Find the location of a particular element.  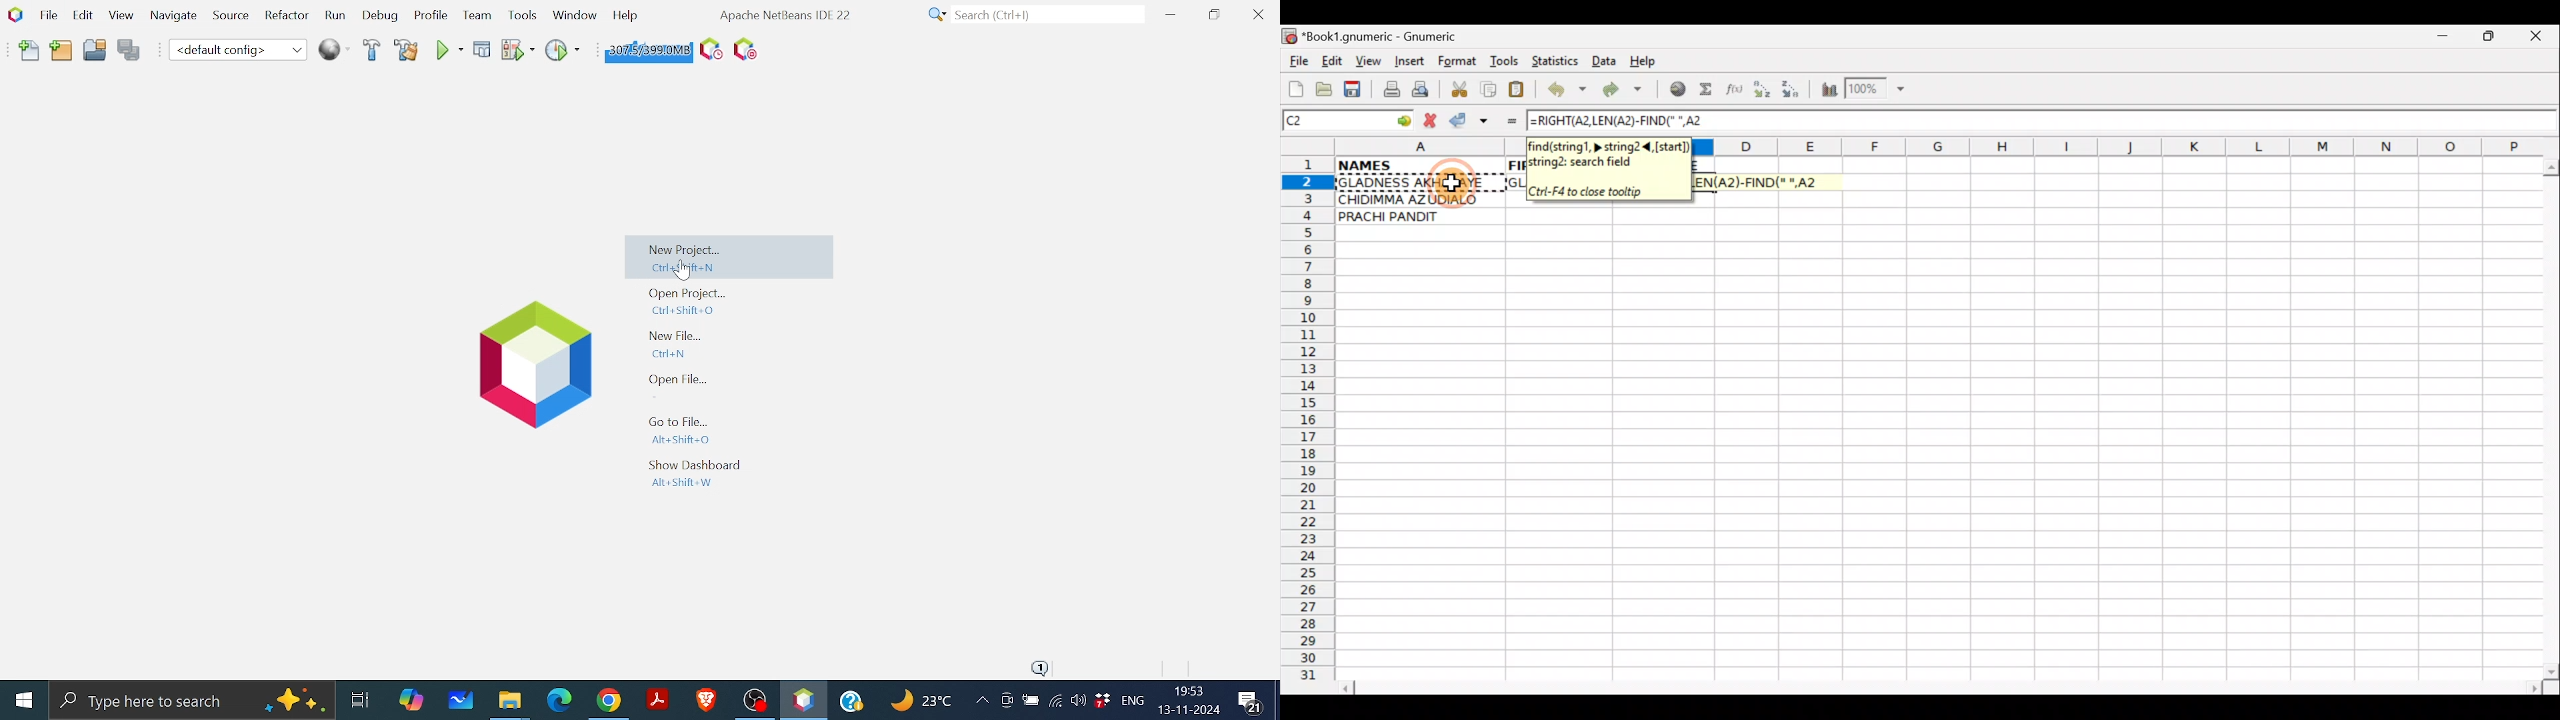

Restore down is located at coordinates (1214, 14).